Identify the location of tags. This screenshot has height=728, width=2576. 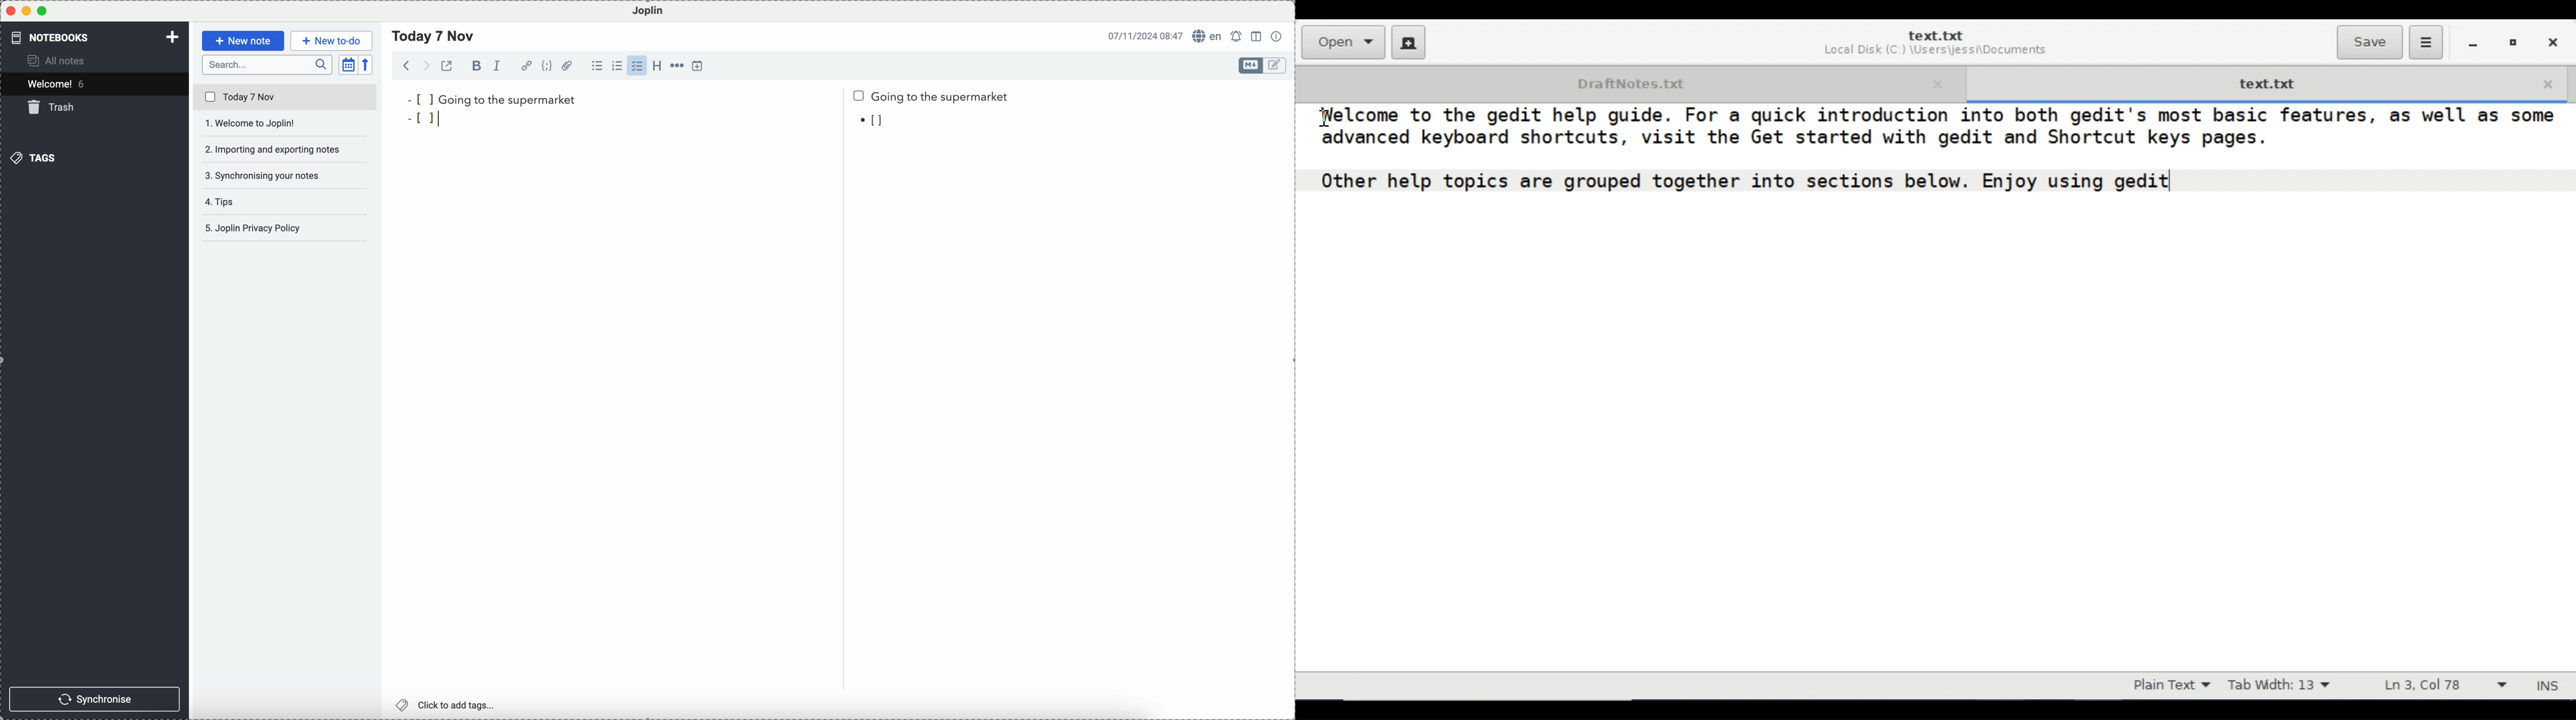
(33, 158).